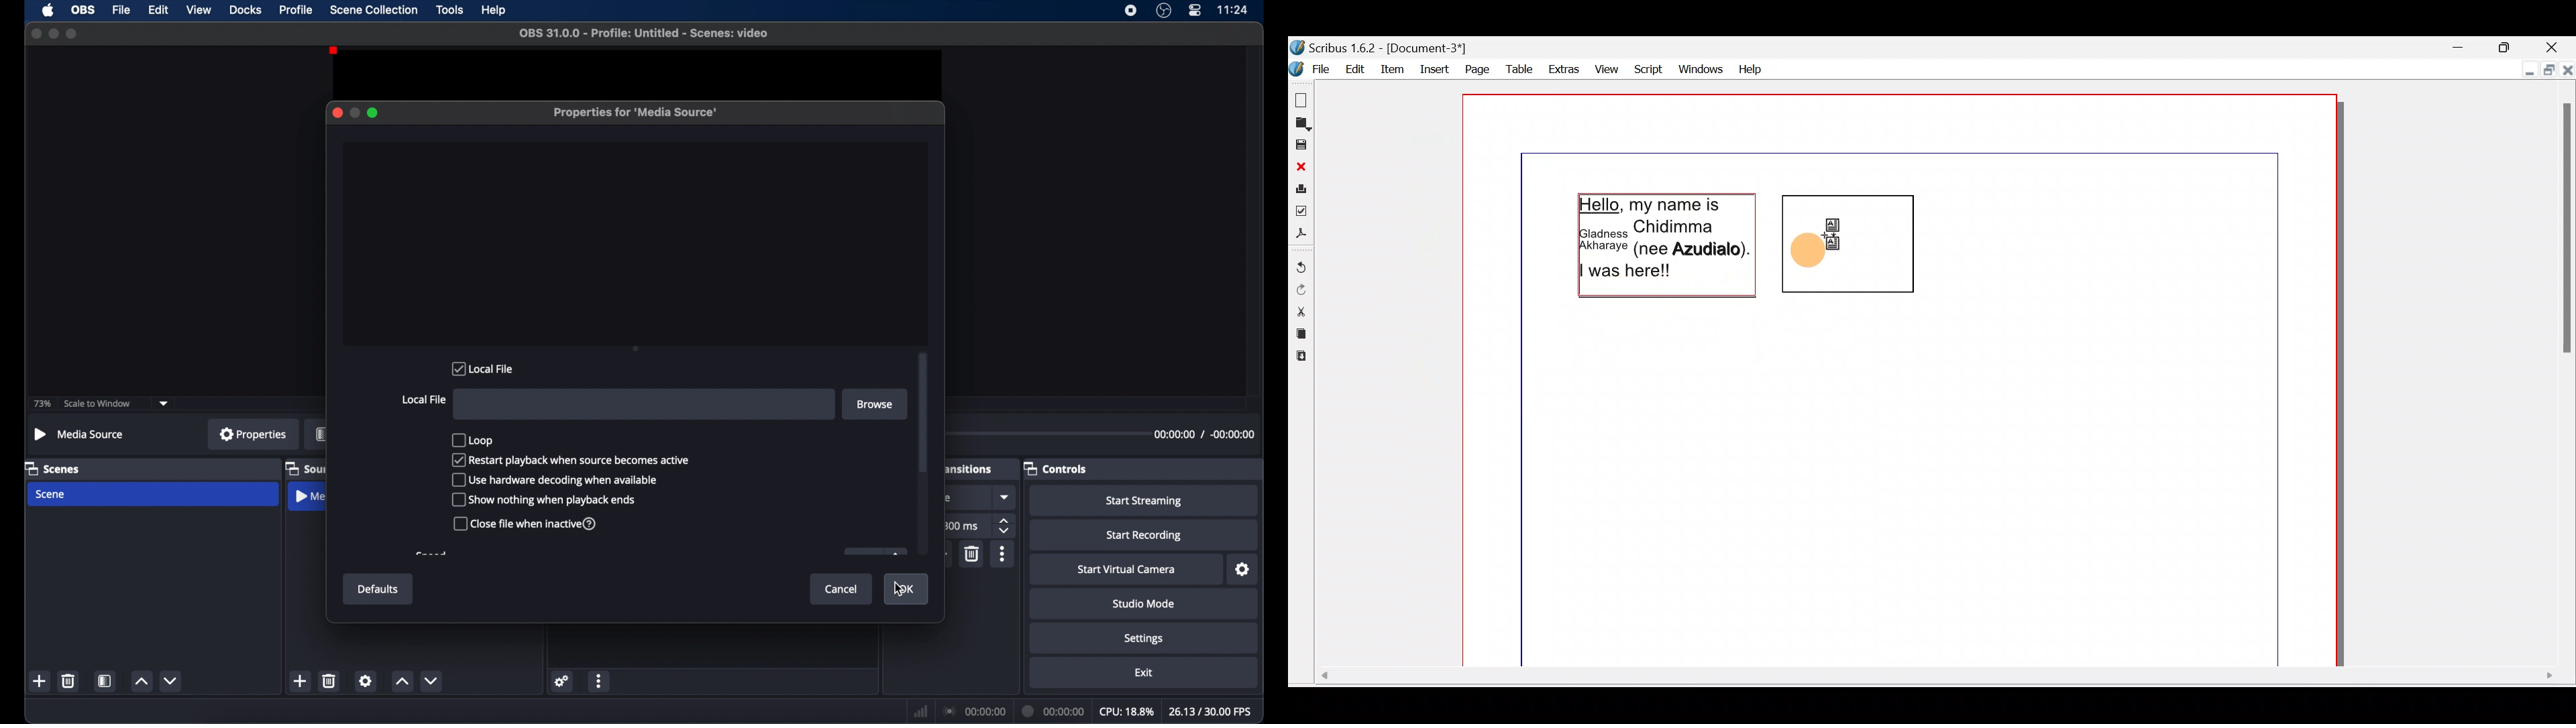 This screenshot has height=728, width=2576. What do you see at coordinates (450, 9) in the screenshot?
I see `tools` at bounding box center [450, 9].